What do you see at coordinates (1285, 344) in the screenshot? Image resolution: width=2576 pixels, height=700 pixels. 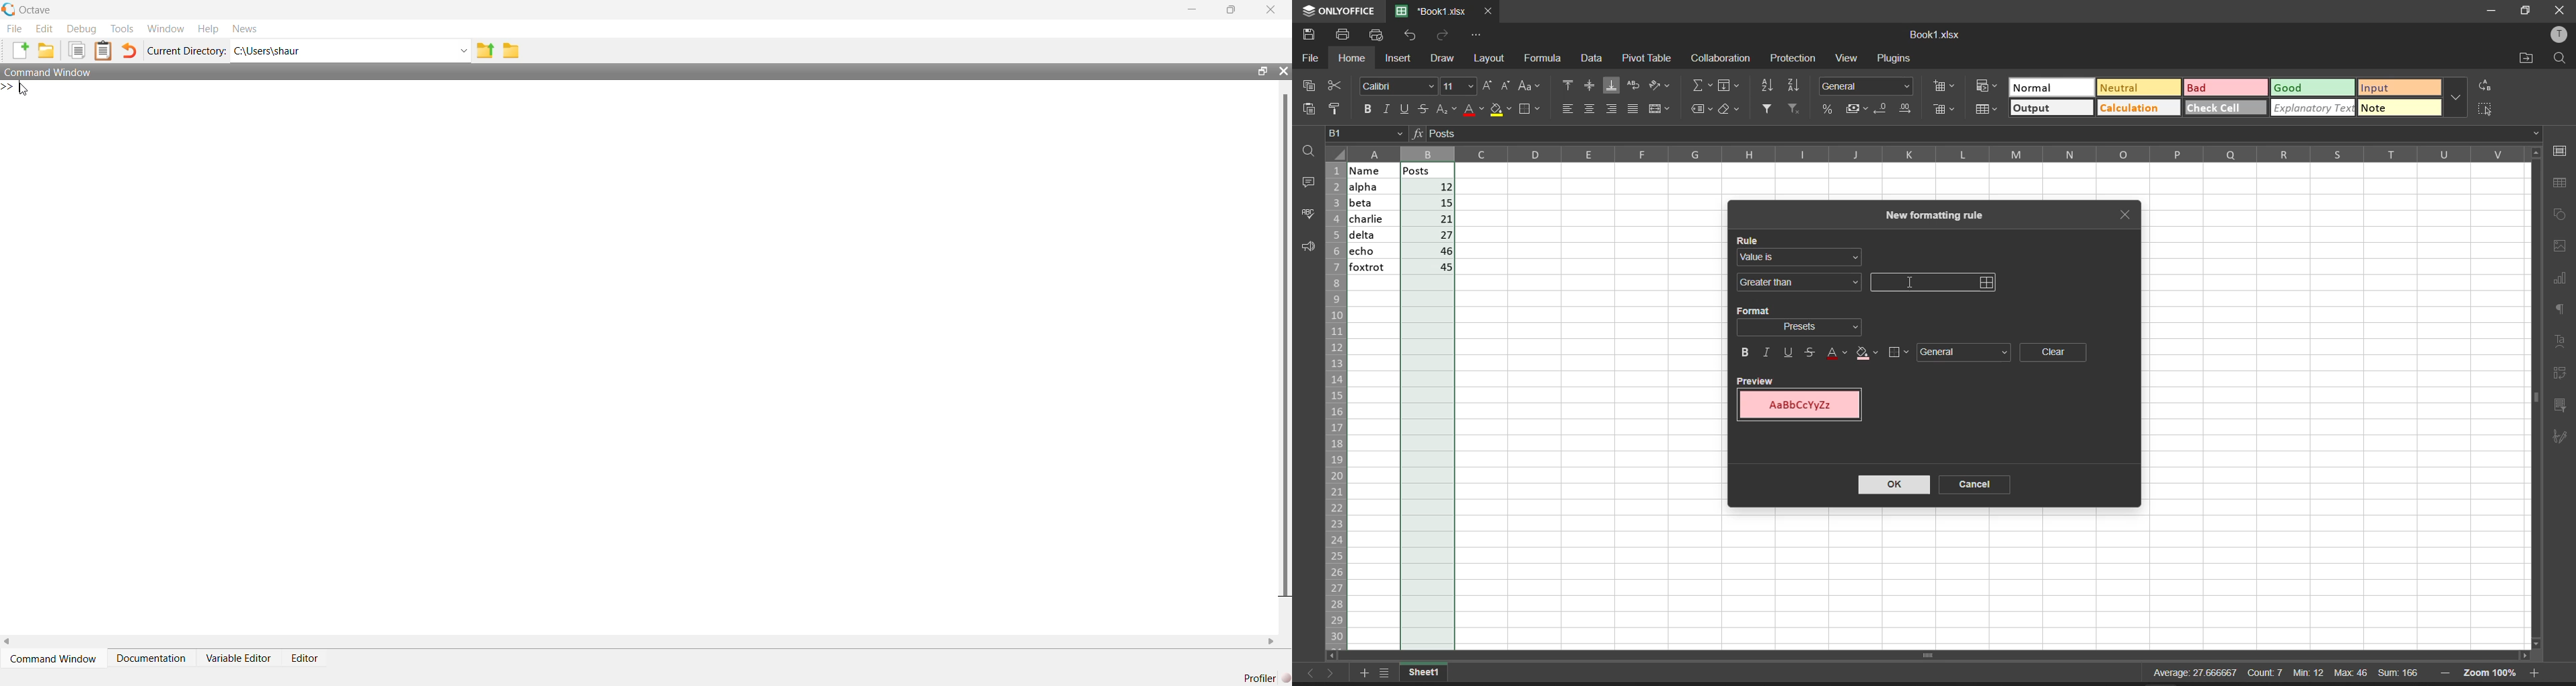 I see `scroll bar` at bounding box center [1285, 344].